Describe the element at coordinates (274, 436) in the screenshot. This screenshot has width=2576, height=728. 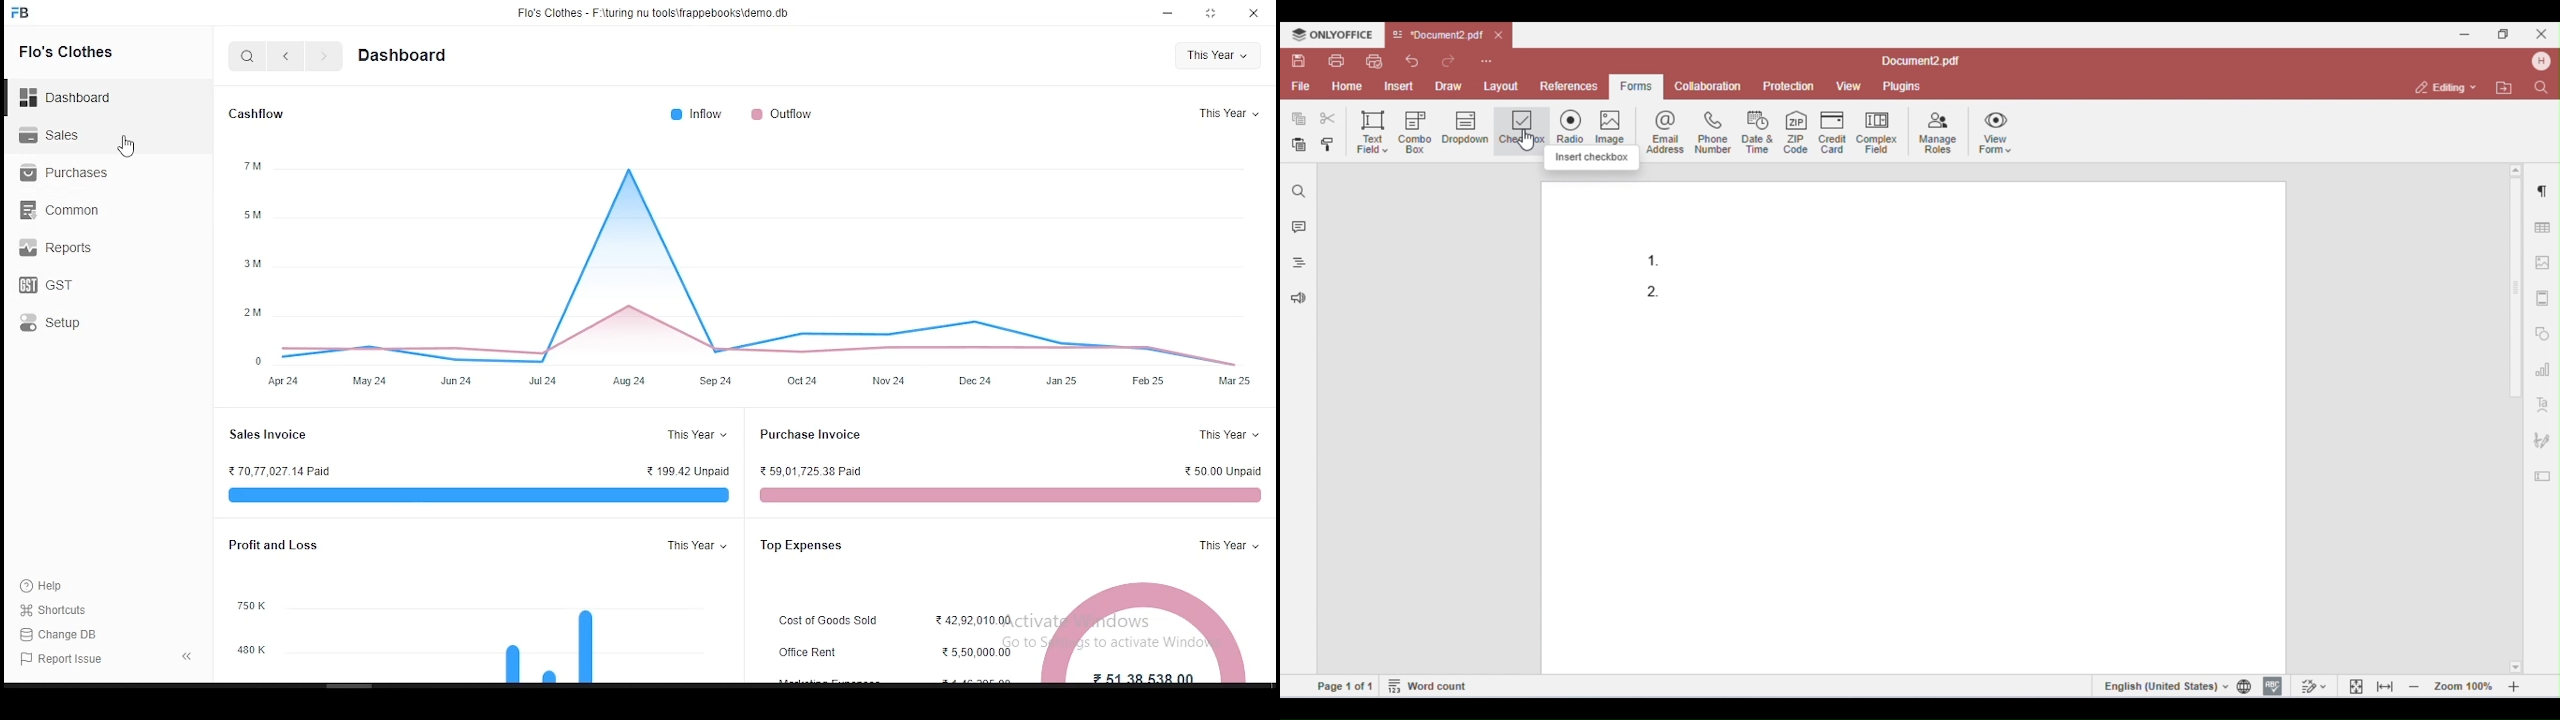
I see `sales invoice` at that location.